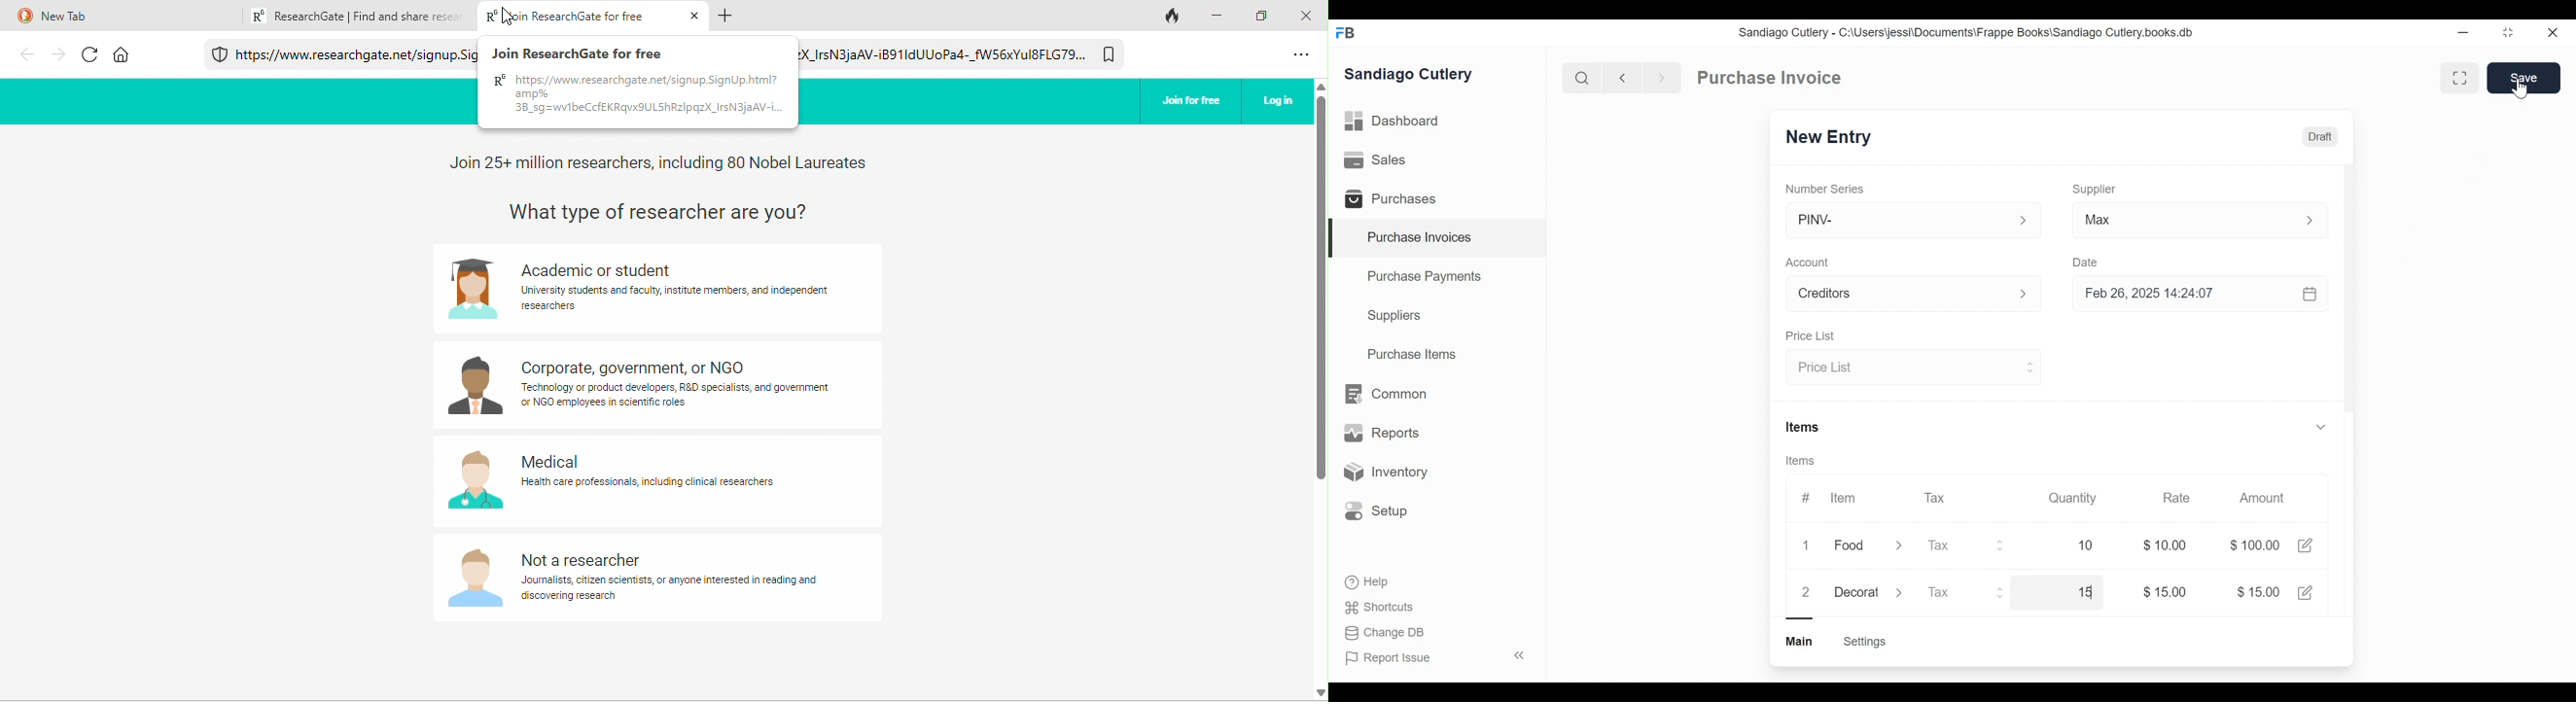 Image resolution: width=2576 pixels, height=728 pixels. I want to click on join research gate for free link, so click(637, 97).